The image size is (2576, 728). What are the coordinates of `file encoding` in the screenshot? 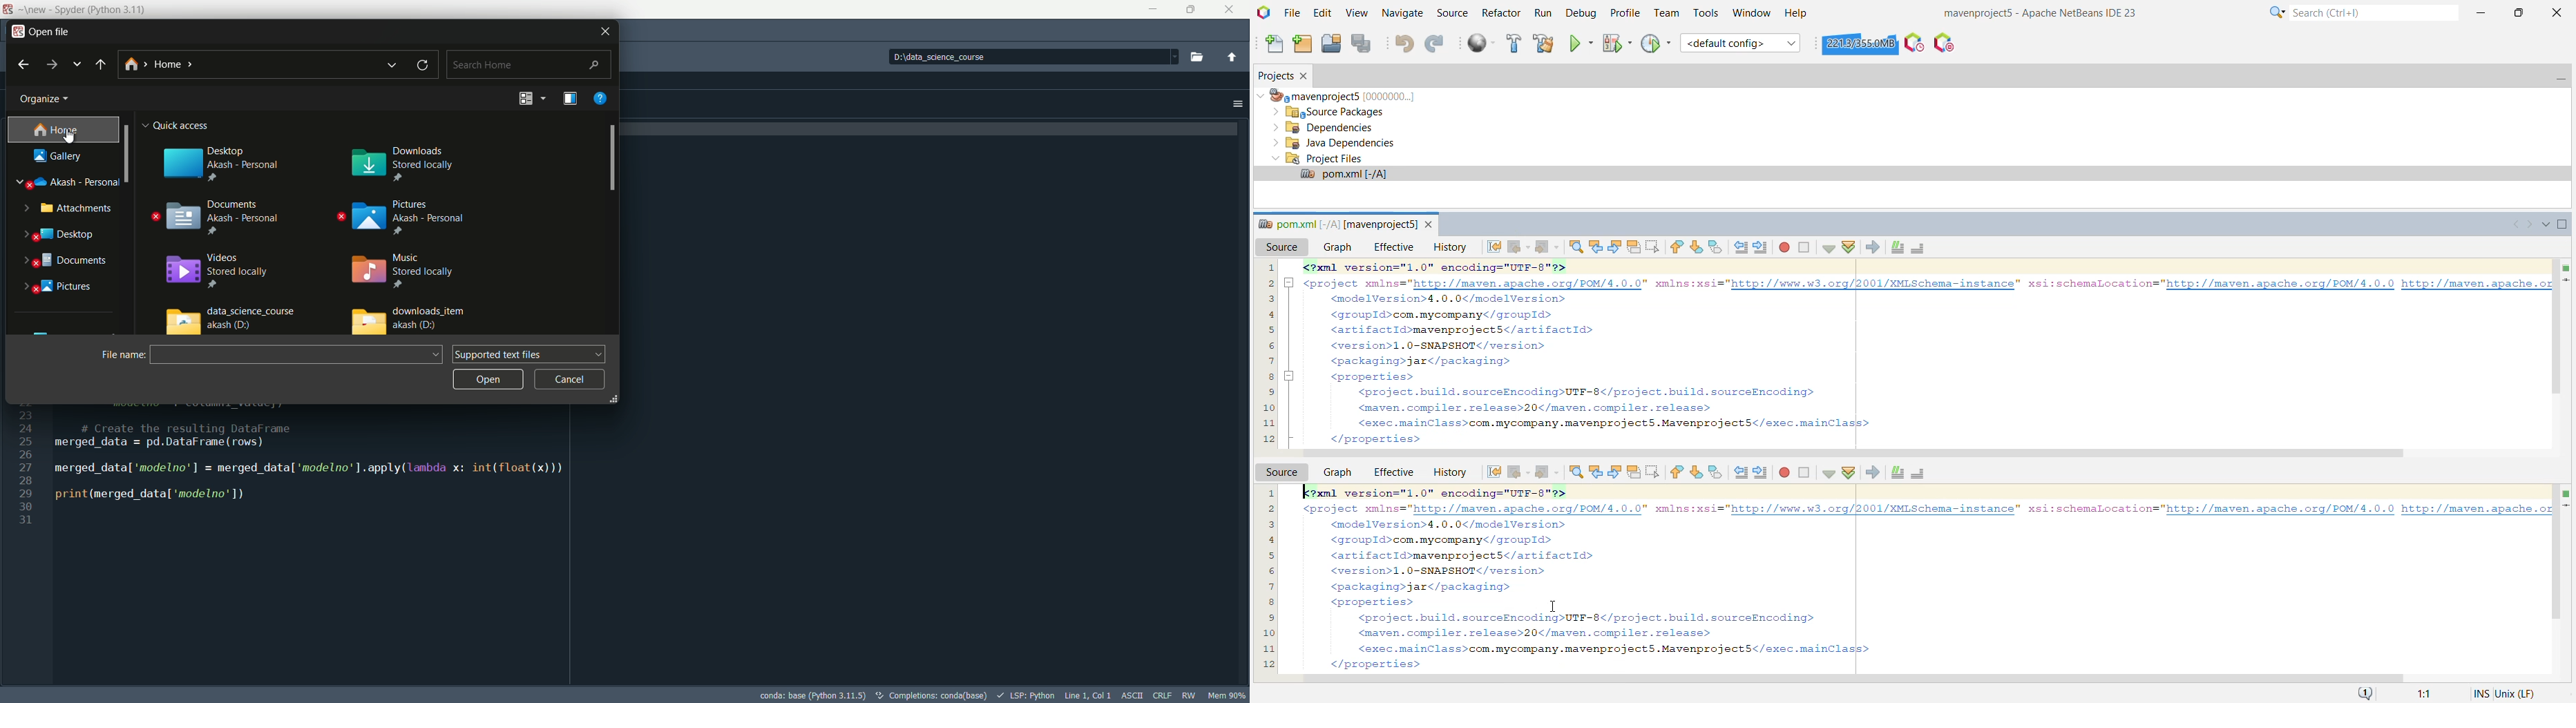 It's located at (1160, 696).